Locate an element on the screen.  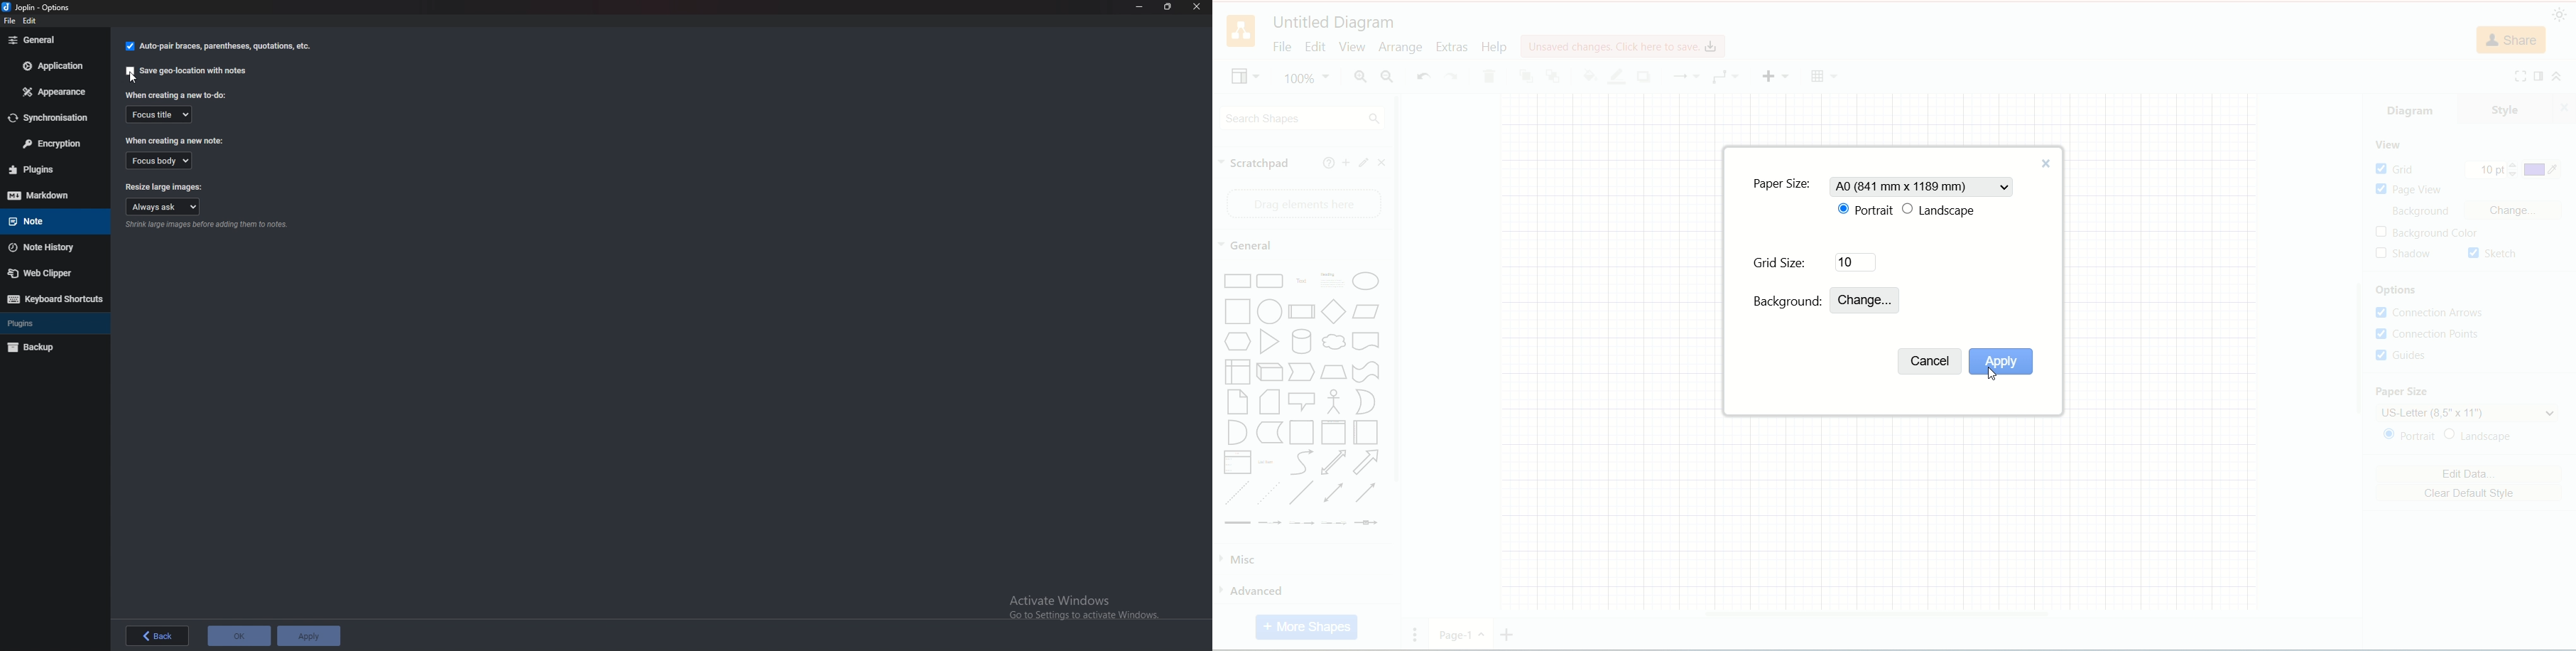
title is located at coordinates (1332, 21).